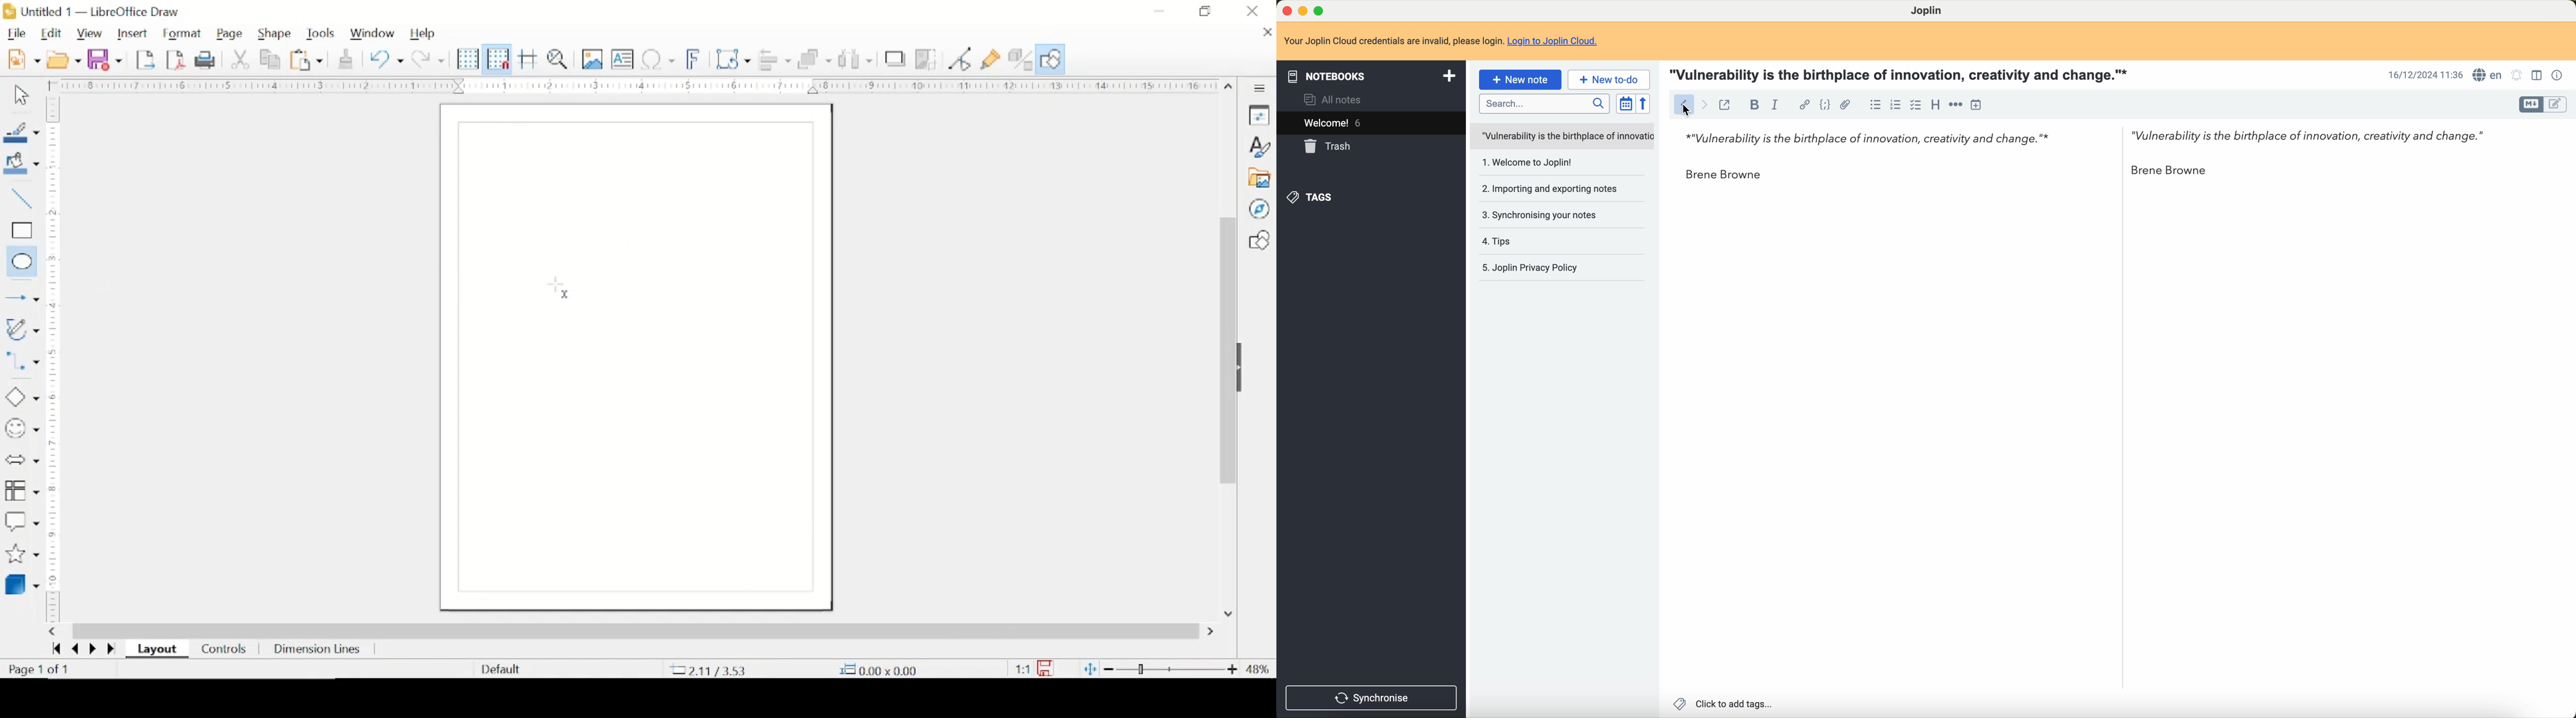  What do you see at coordinates (56, 464) in the screenshot?
I see `margin` at bounding box center [56, 464].